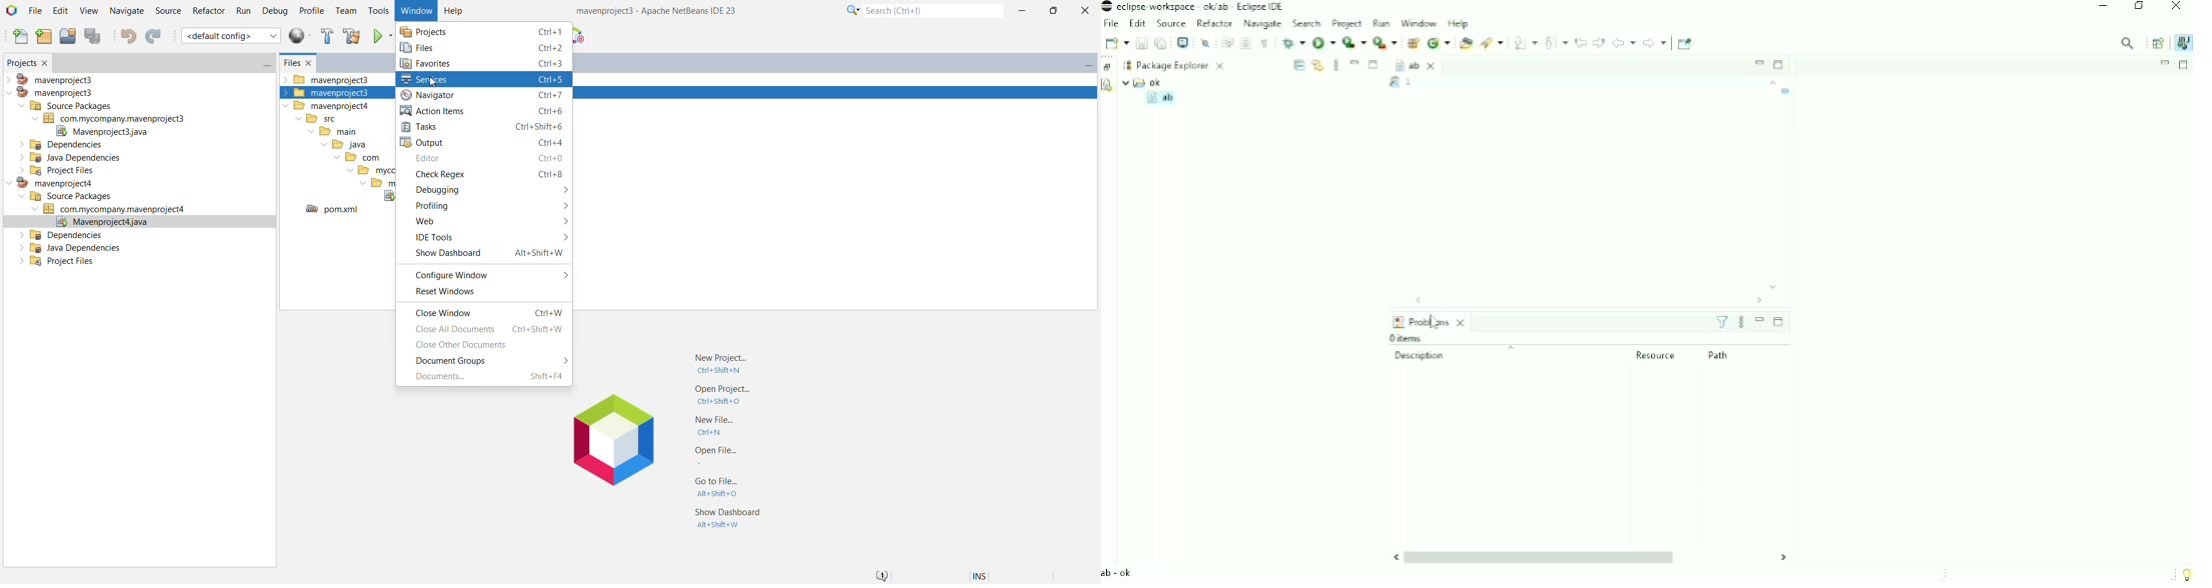 The height and width of the screenshot is (588, 2212). What do you see at coordinates (1159, 98) in the screenshot?
I see `ab` at bounding box center [1159, 98].